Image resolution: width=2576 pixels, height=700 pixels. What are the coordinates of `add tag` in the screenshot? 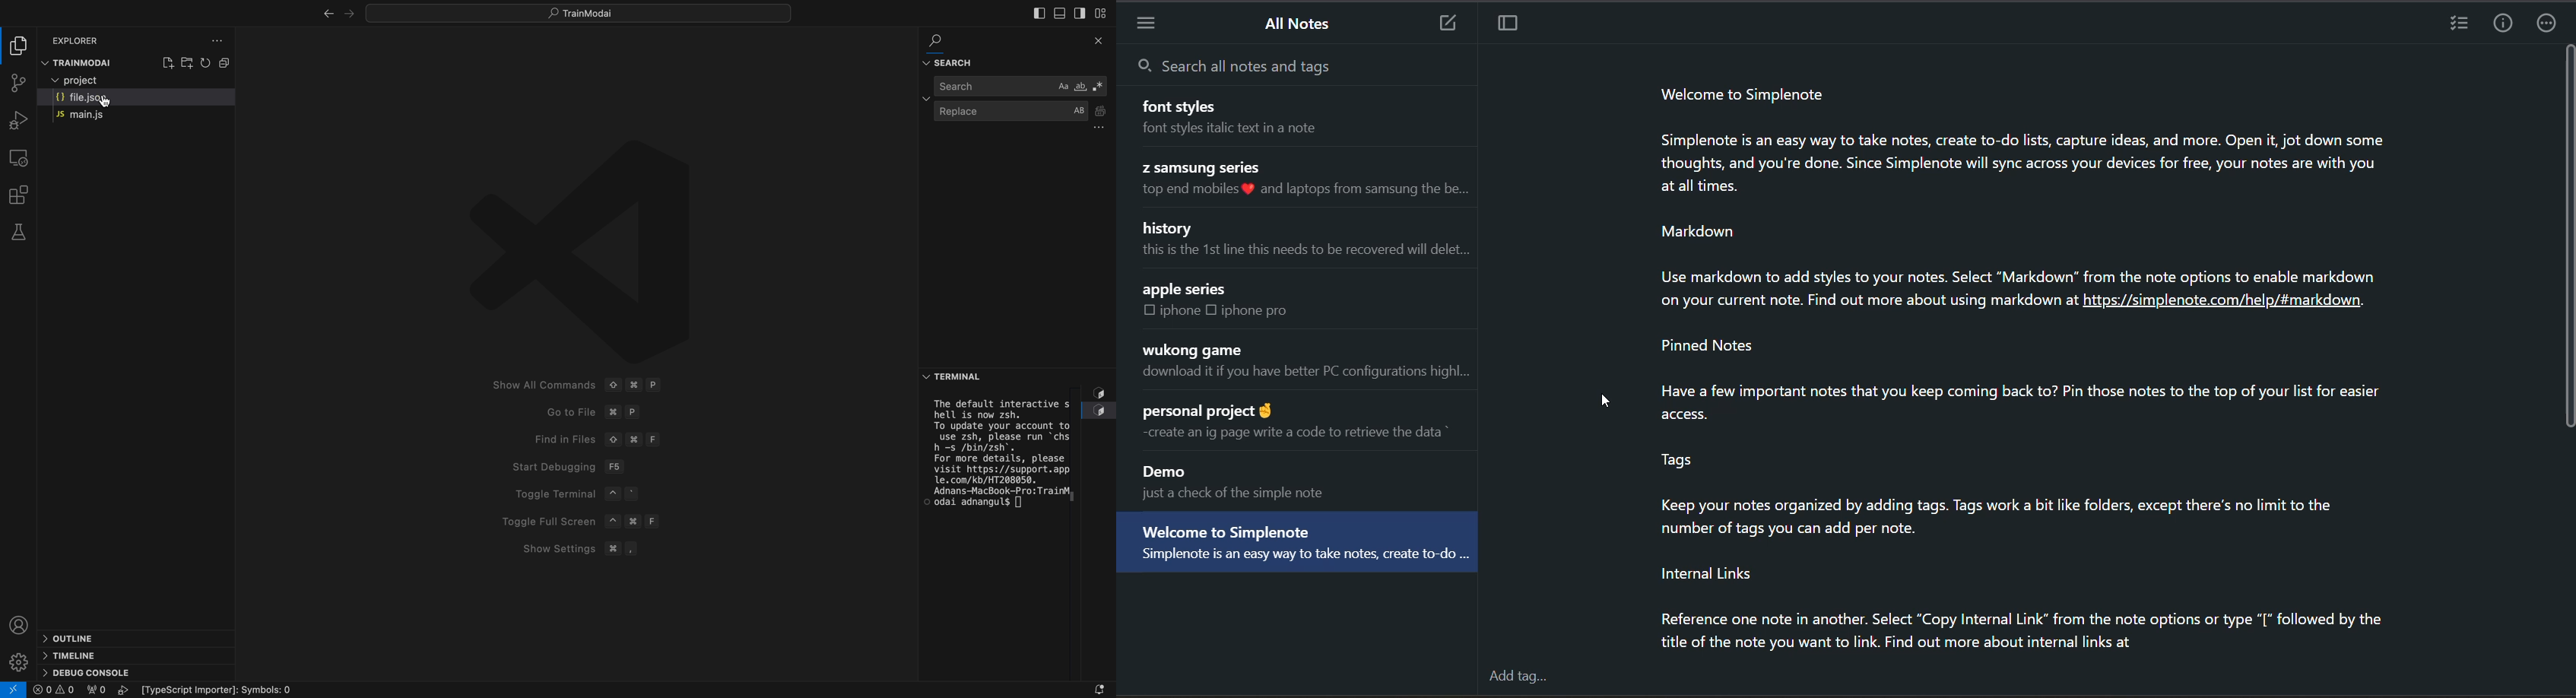 It's located at (1521, 677).